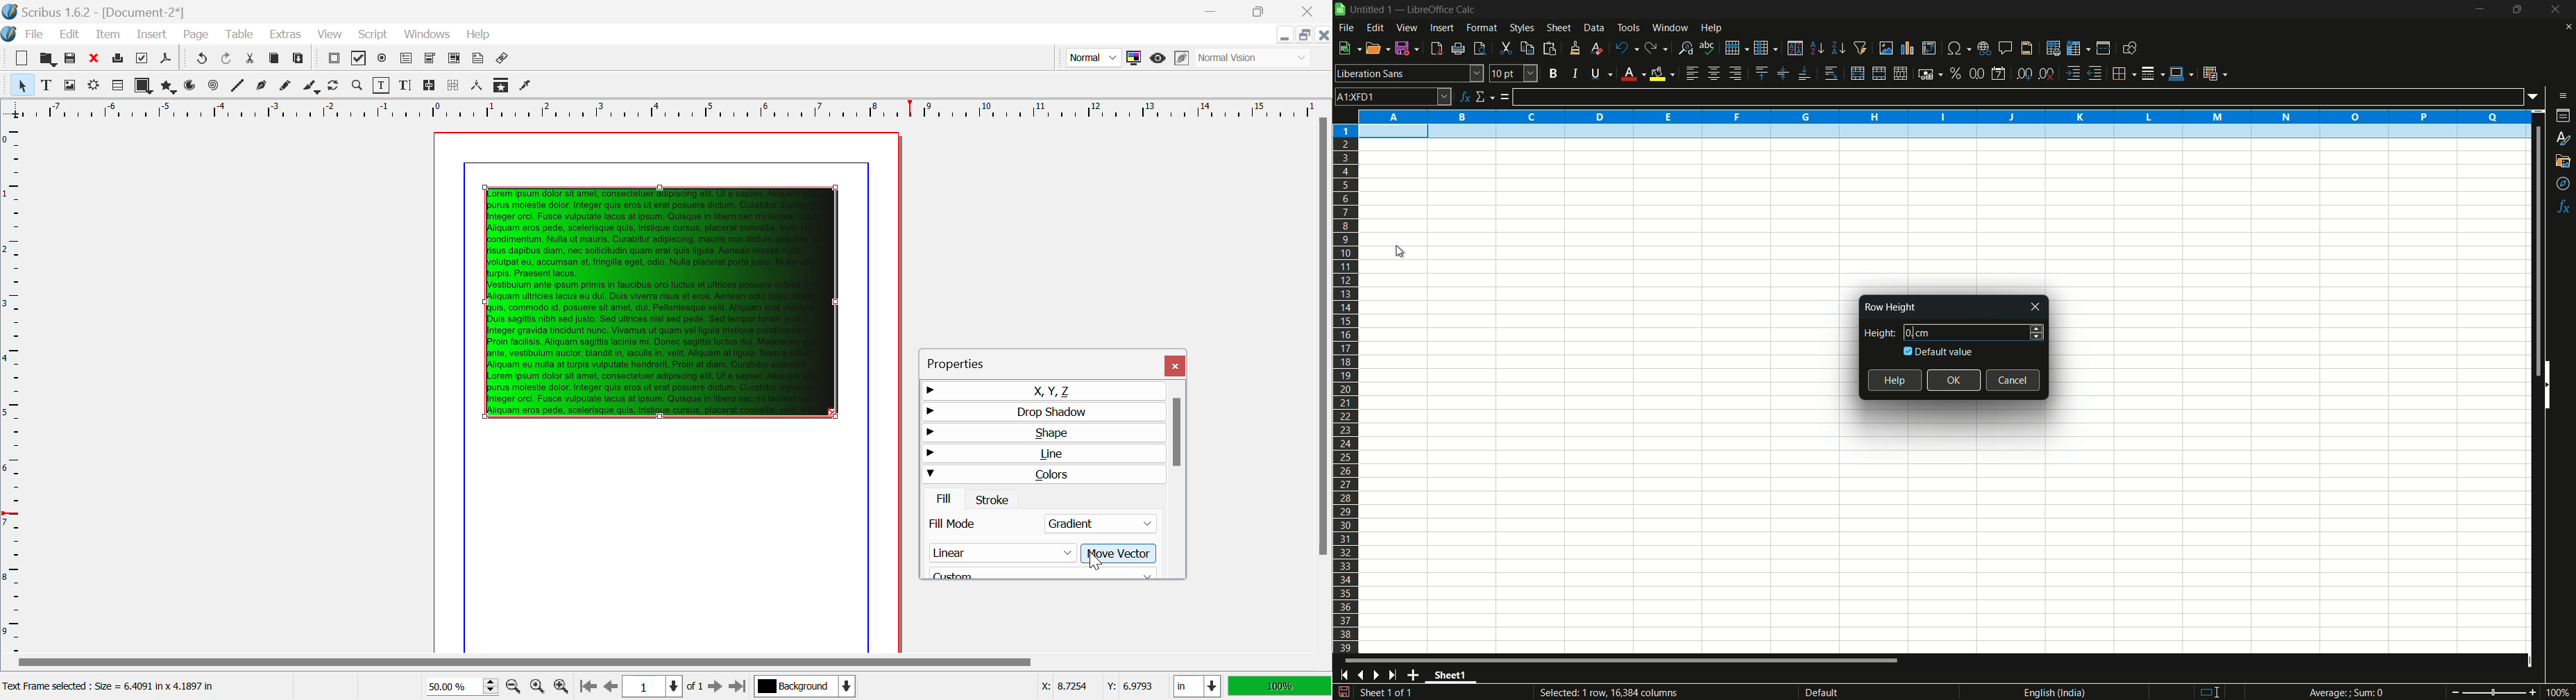 The image size is (2576, 700). Describe the element at coordinates (454, 60) in the screenshot. I see `Pdf List Box` at that location.